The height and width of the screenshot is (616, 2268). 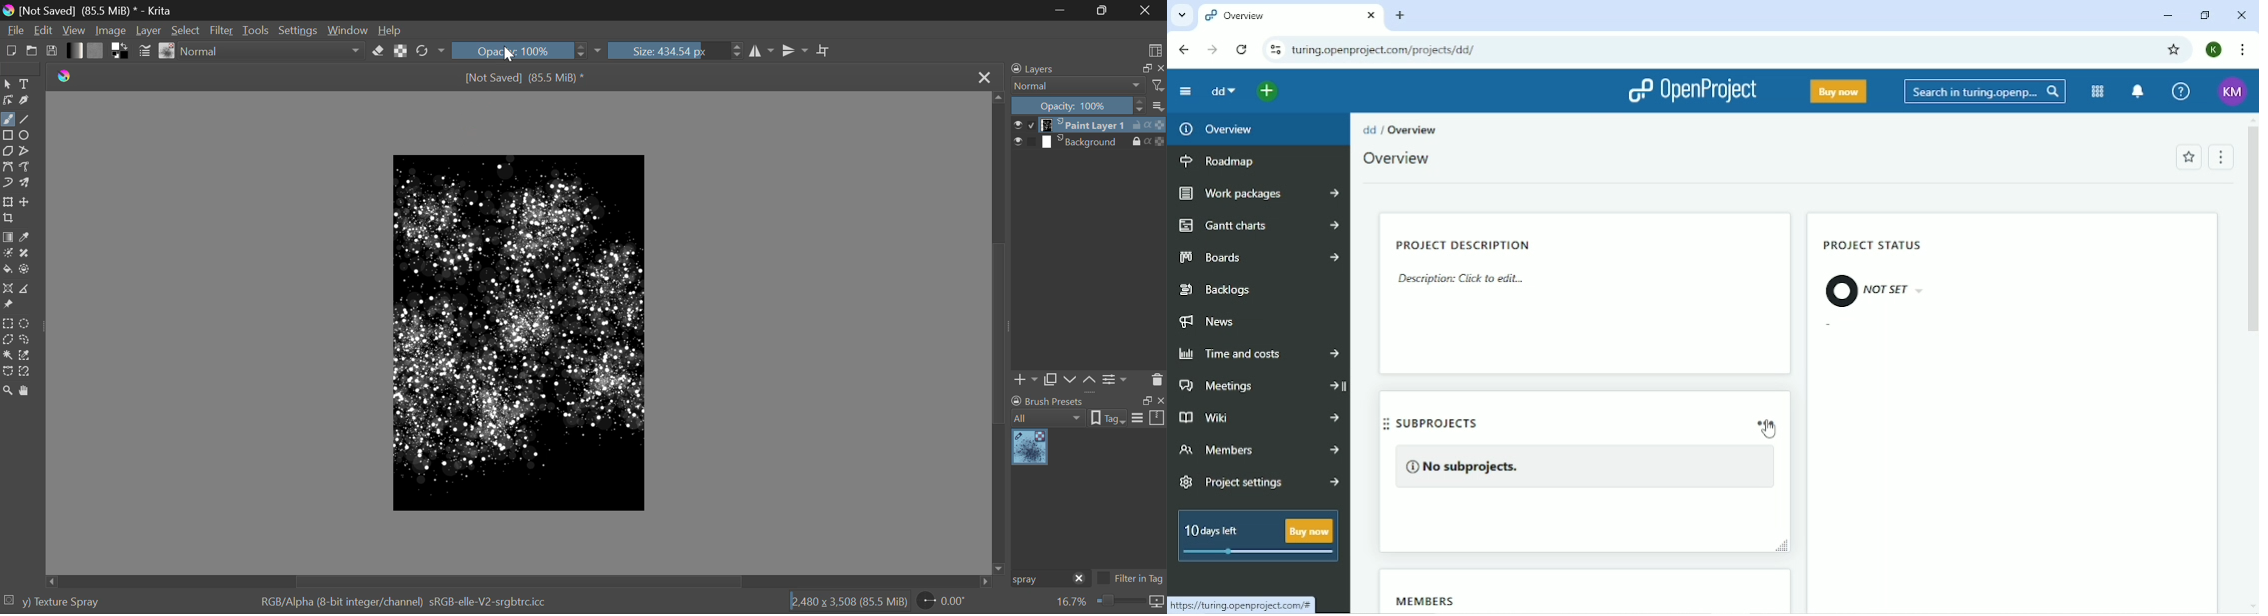 What do you see at coordinates (1259, 416) in the screenshot?
I see `Wiki` at bounding box center [1259, 416].